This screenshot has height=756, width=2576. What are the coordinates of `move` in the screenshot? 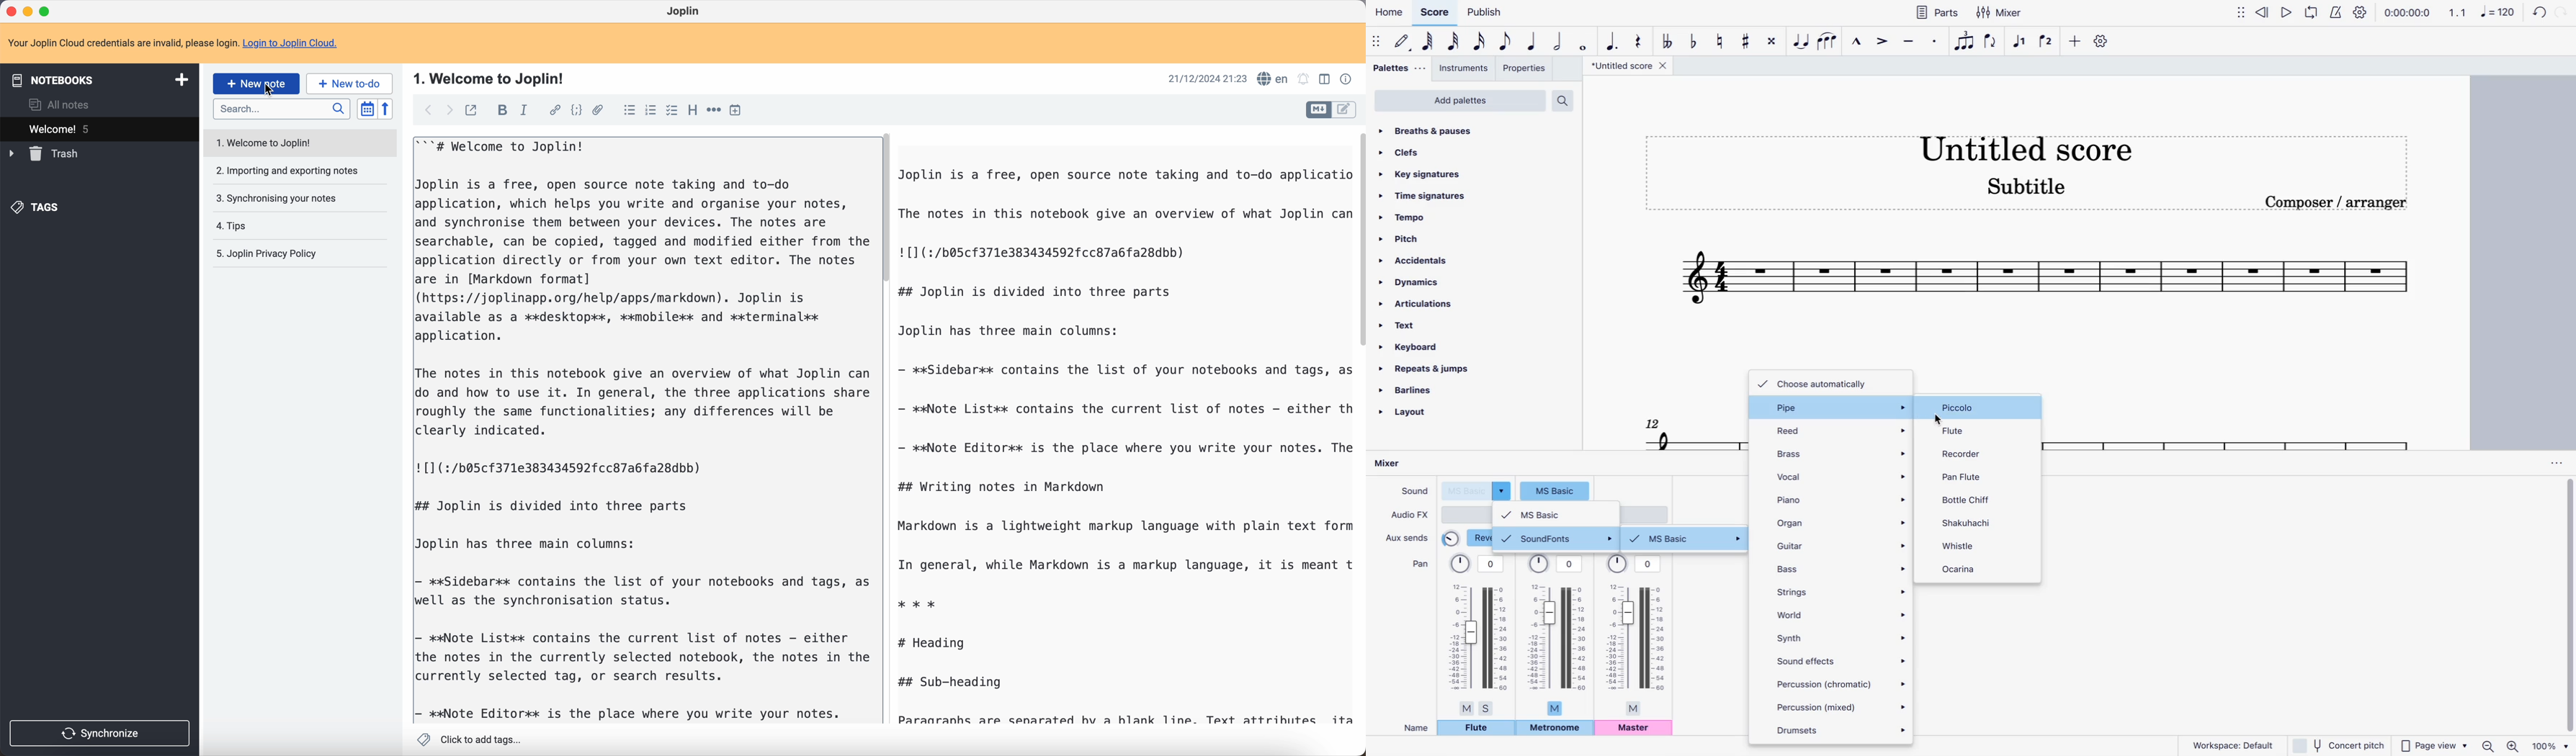 It's located at (1377, 40).